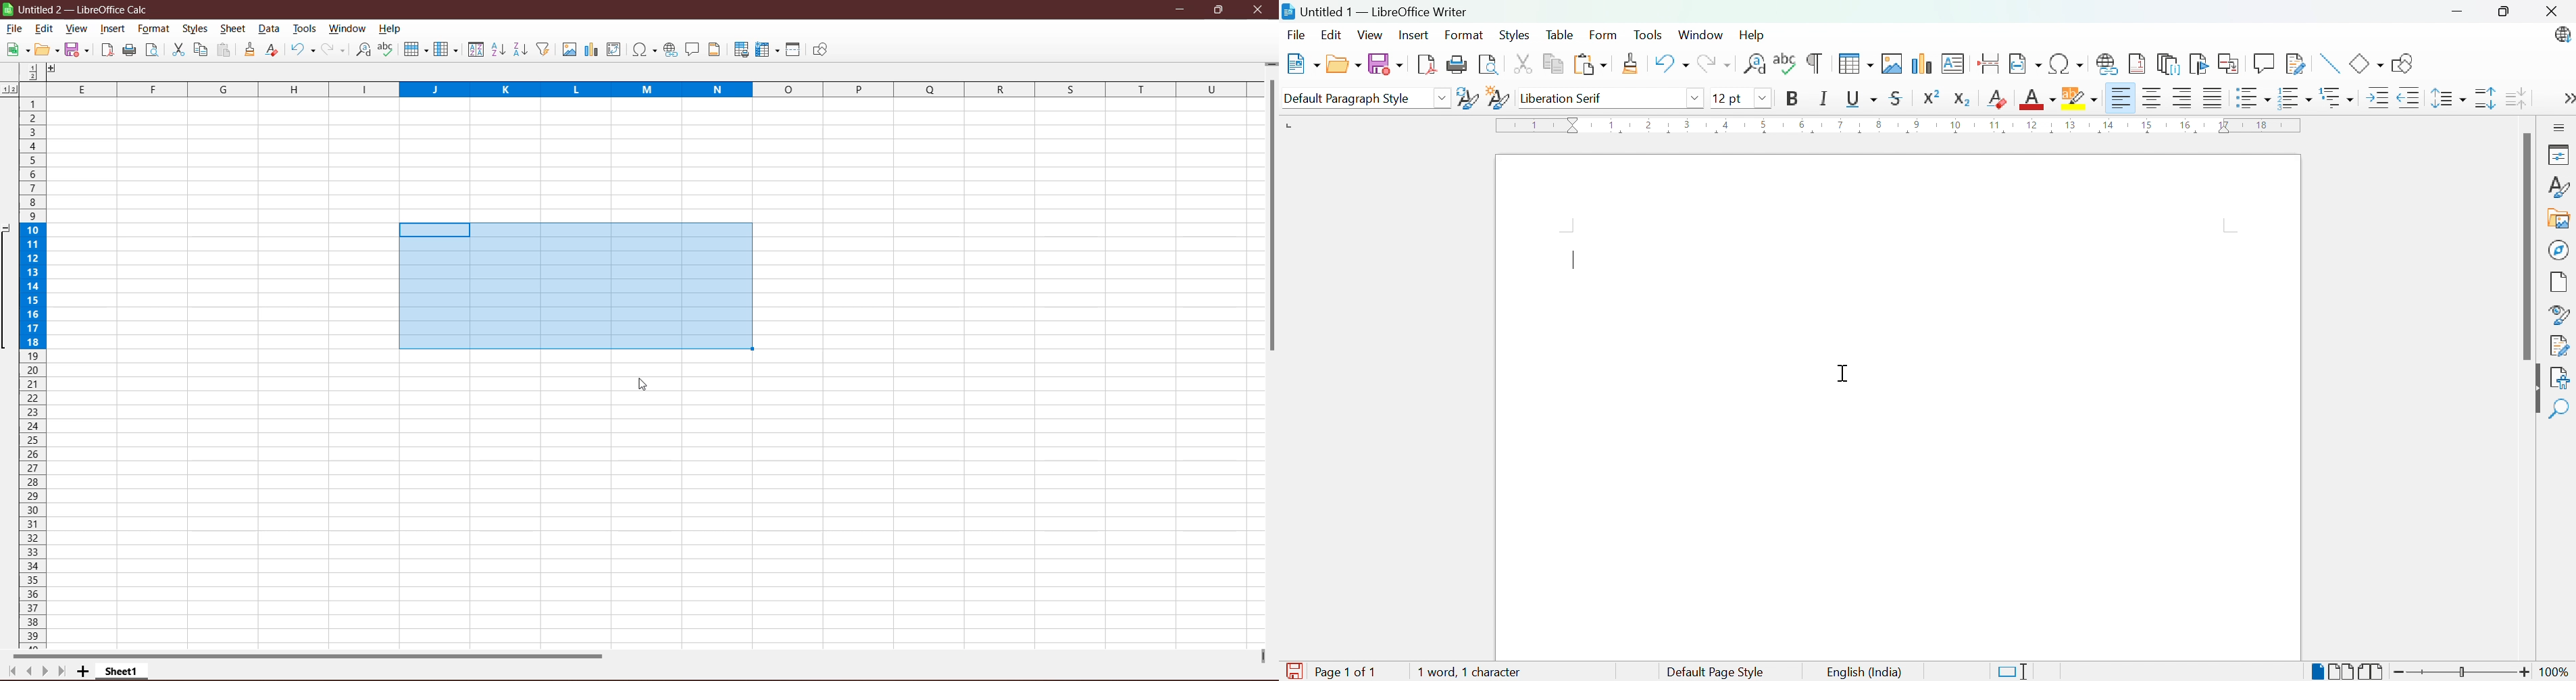 The image size is (2576, 700). What do you see at coordinates (2372, 672) in the screenshot?
I see `Book view` at bounding box center [2372, 672].